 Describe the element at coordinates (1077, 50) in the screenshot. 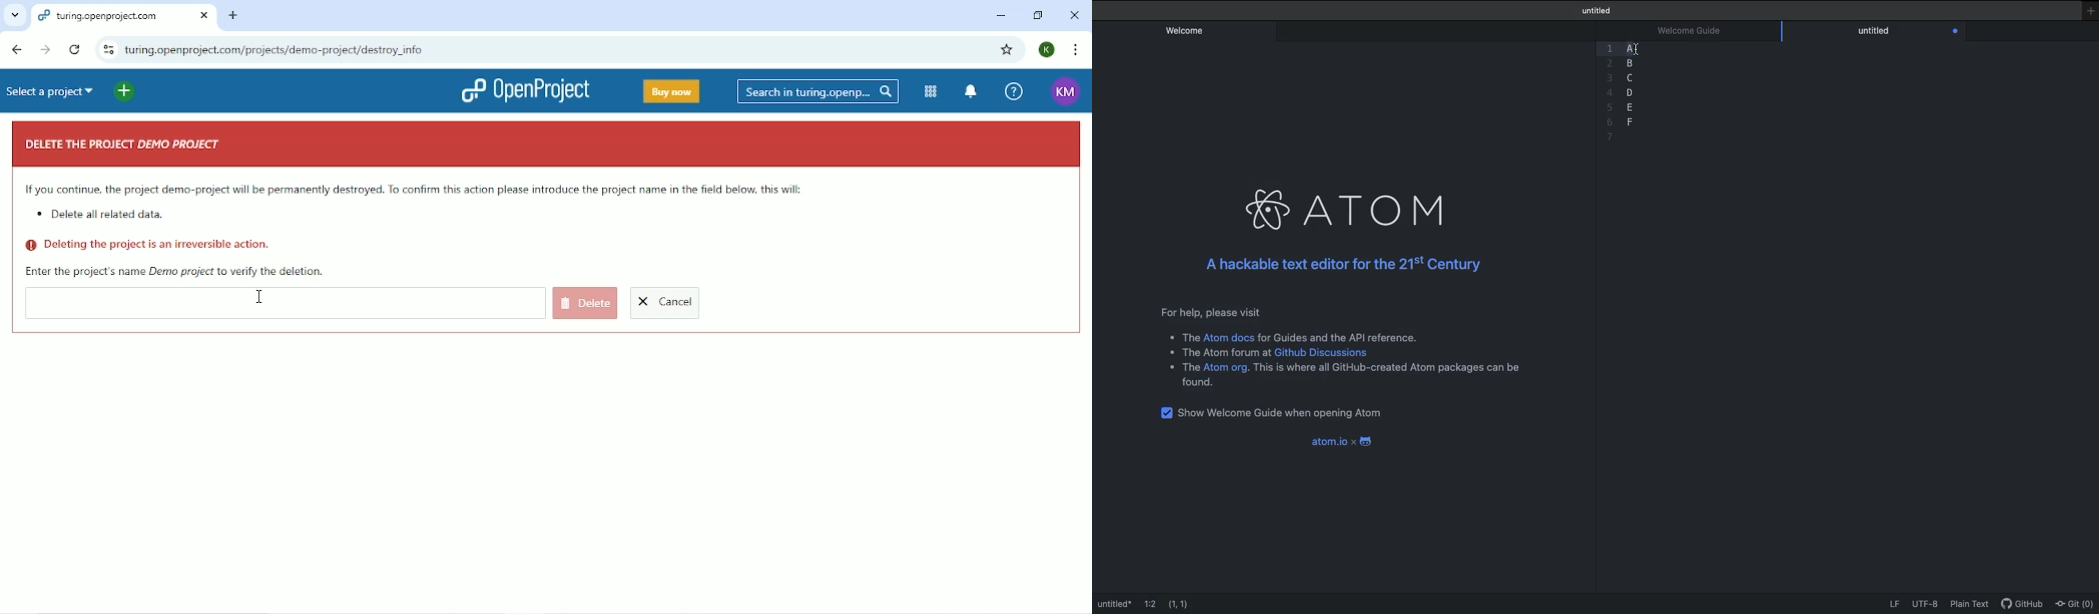

I see `Customize and control google chrome` at that location.